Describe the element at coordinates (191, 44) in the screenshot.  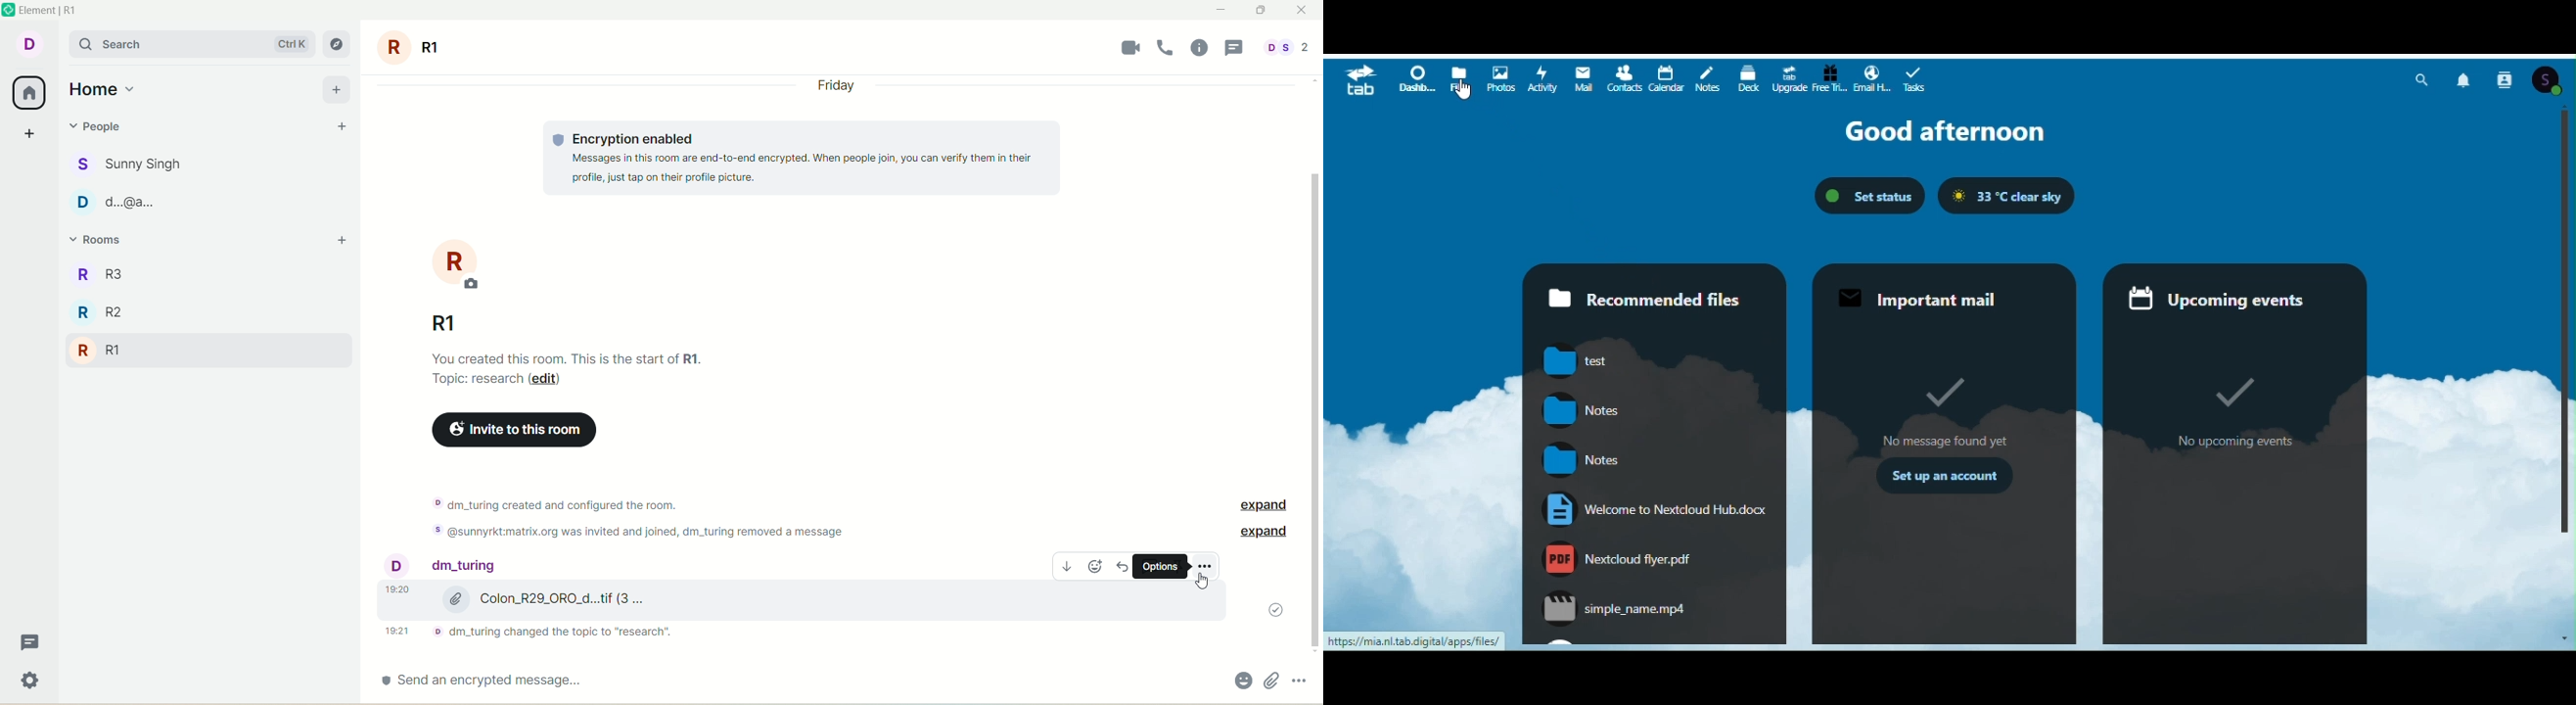
I see `search` at that location.